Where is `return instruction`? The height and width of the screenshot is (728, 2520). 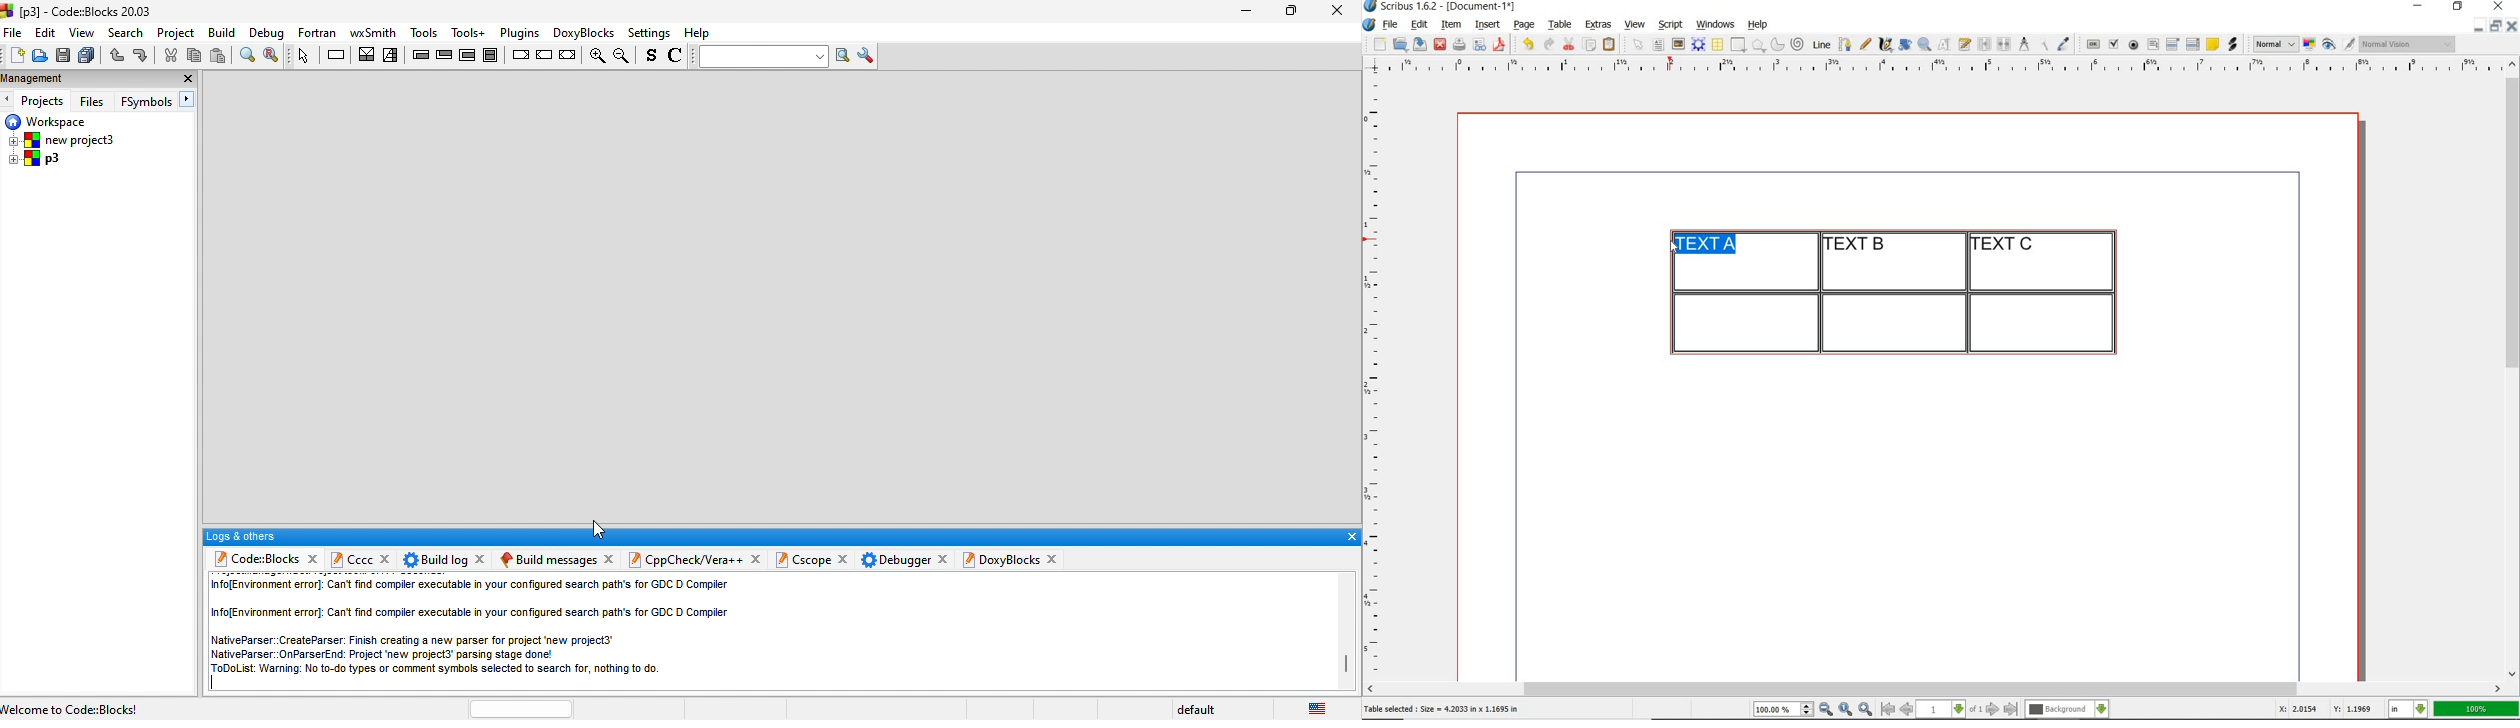 return instruction is located at coordinates (569, 56).